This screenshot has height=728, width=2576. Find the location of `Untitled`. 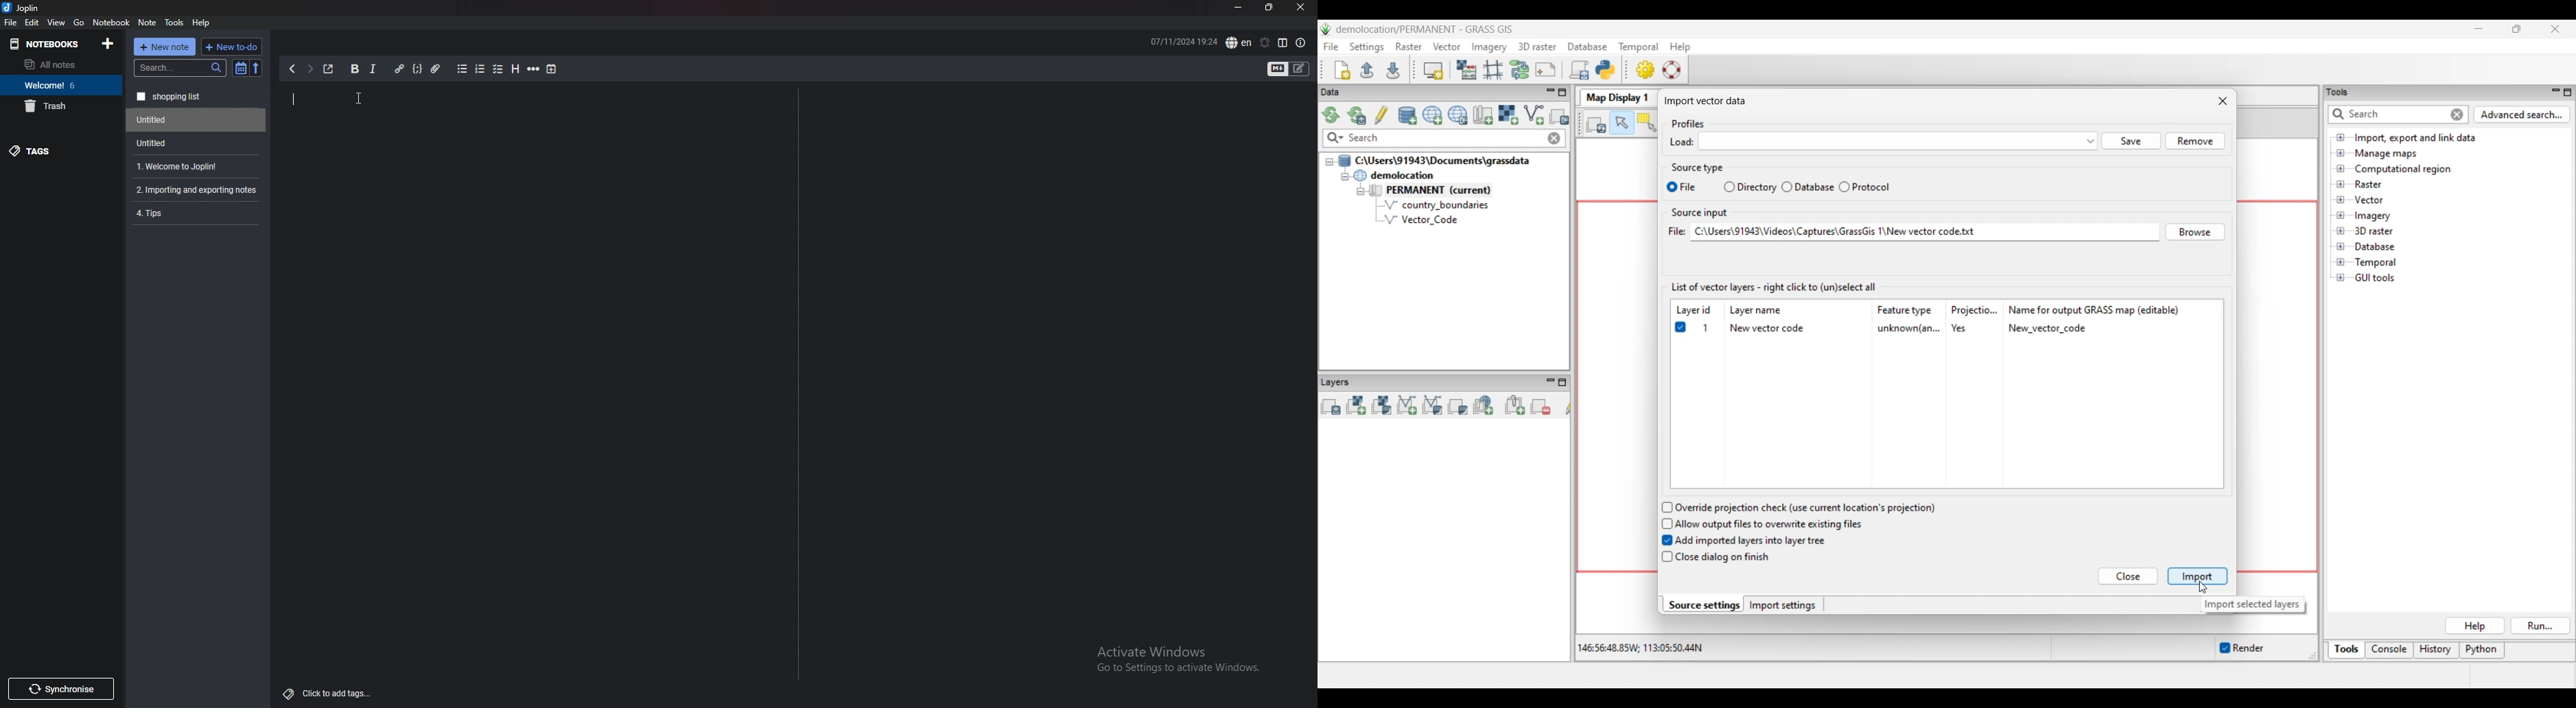

Untitled is located at coordinates (196, 120).